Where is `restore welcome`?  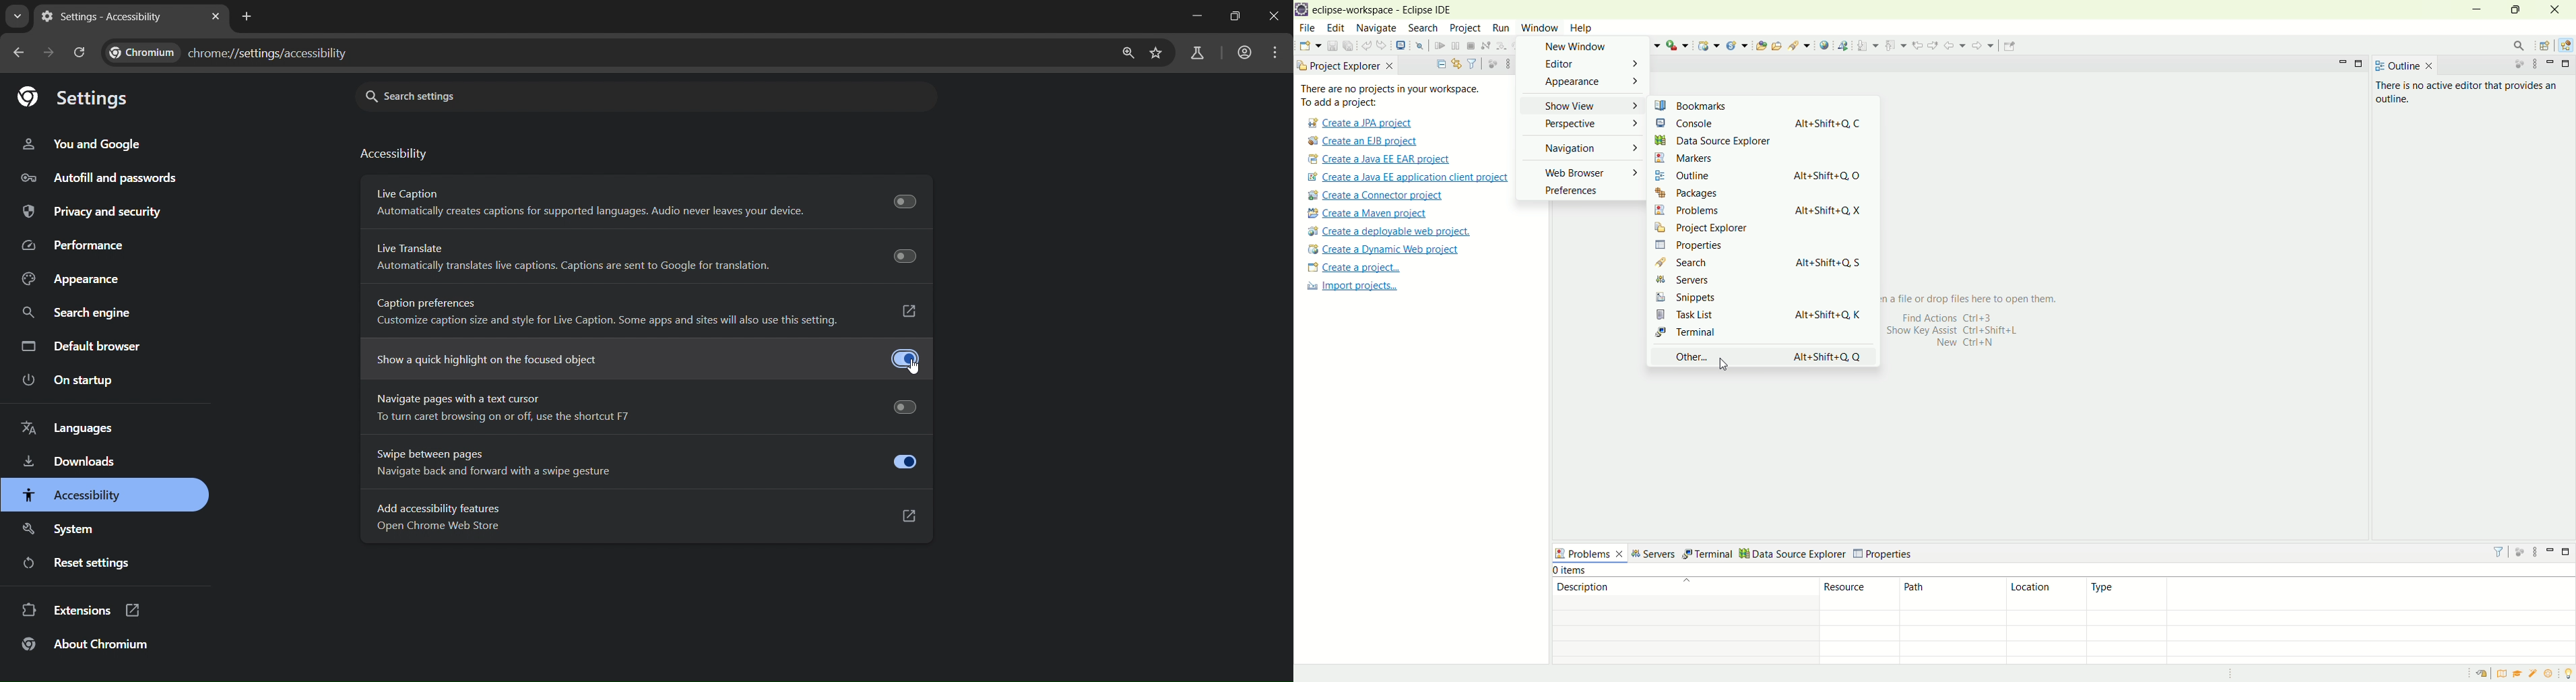 restore welcome is located at coordinates (2481, 675).